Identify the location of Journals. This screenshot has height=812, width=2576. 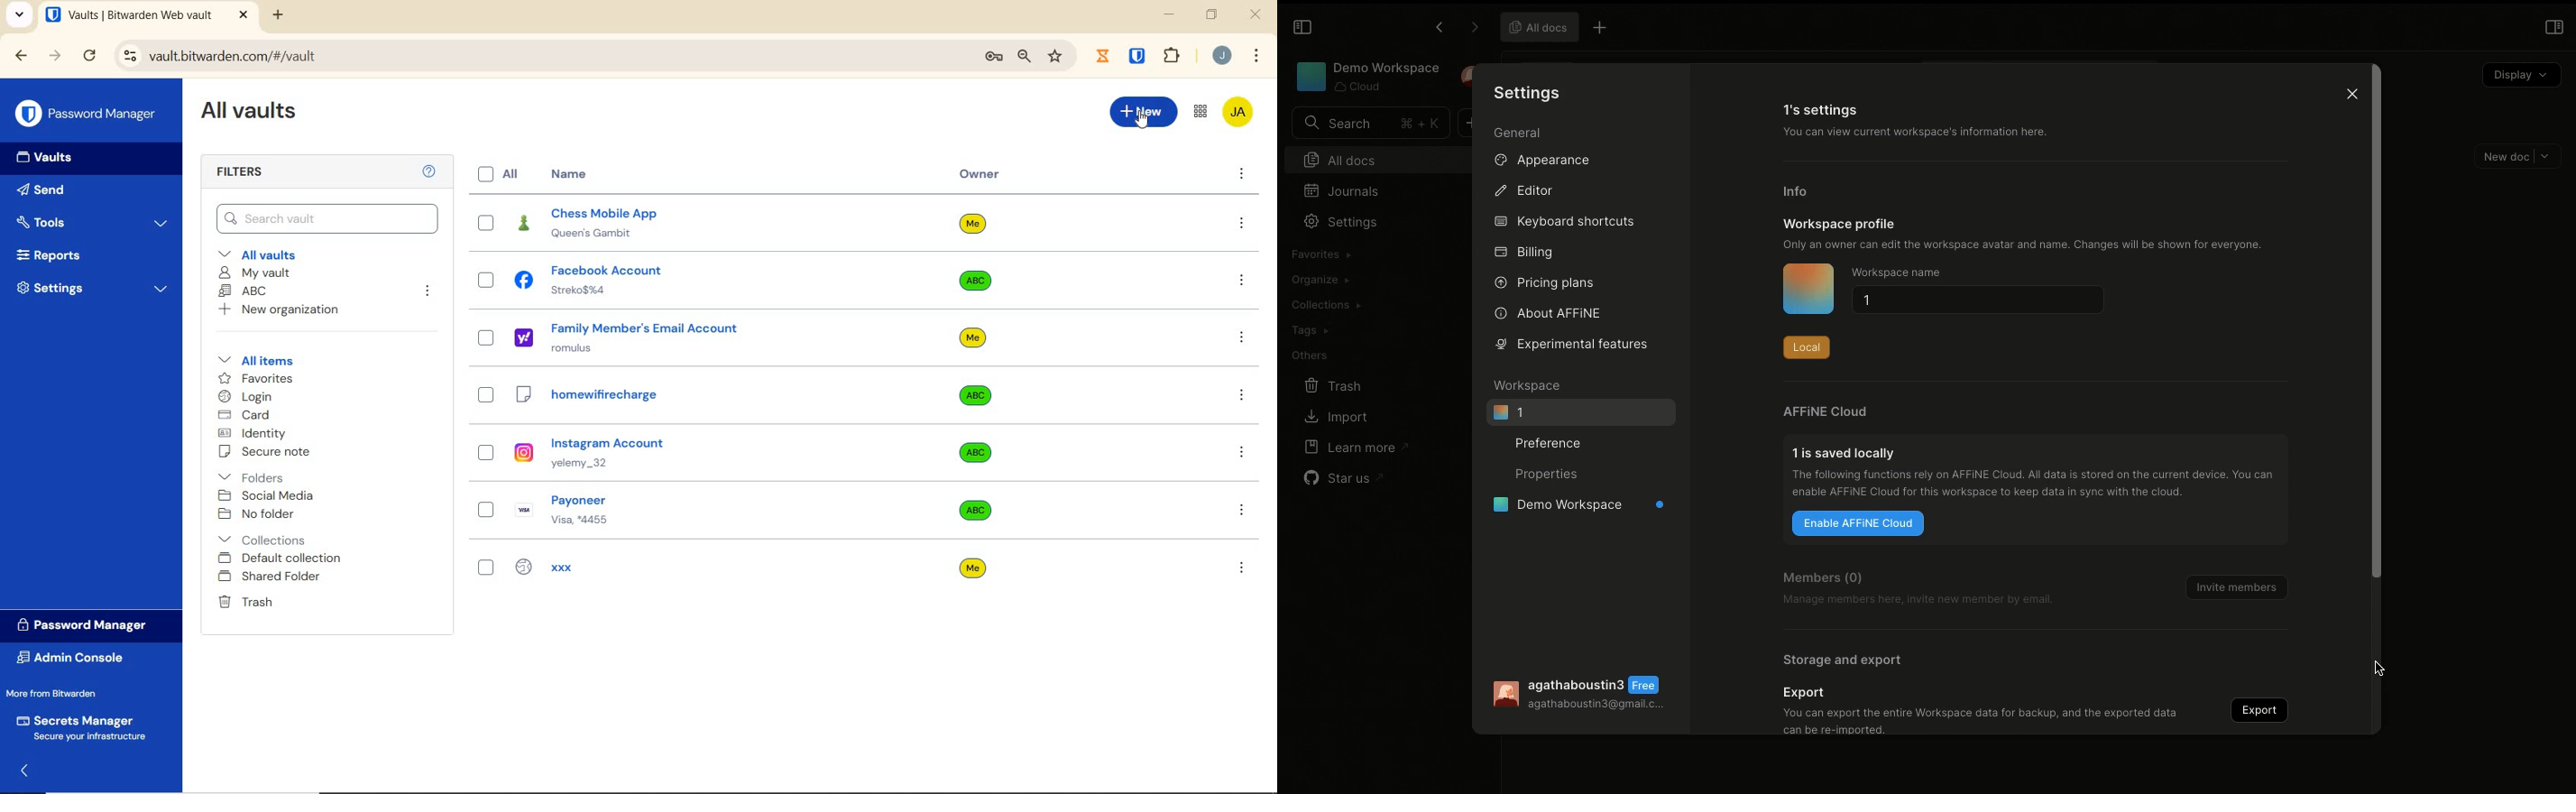
(1343, 191).